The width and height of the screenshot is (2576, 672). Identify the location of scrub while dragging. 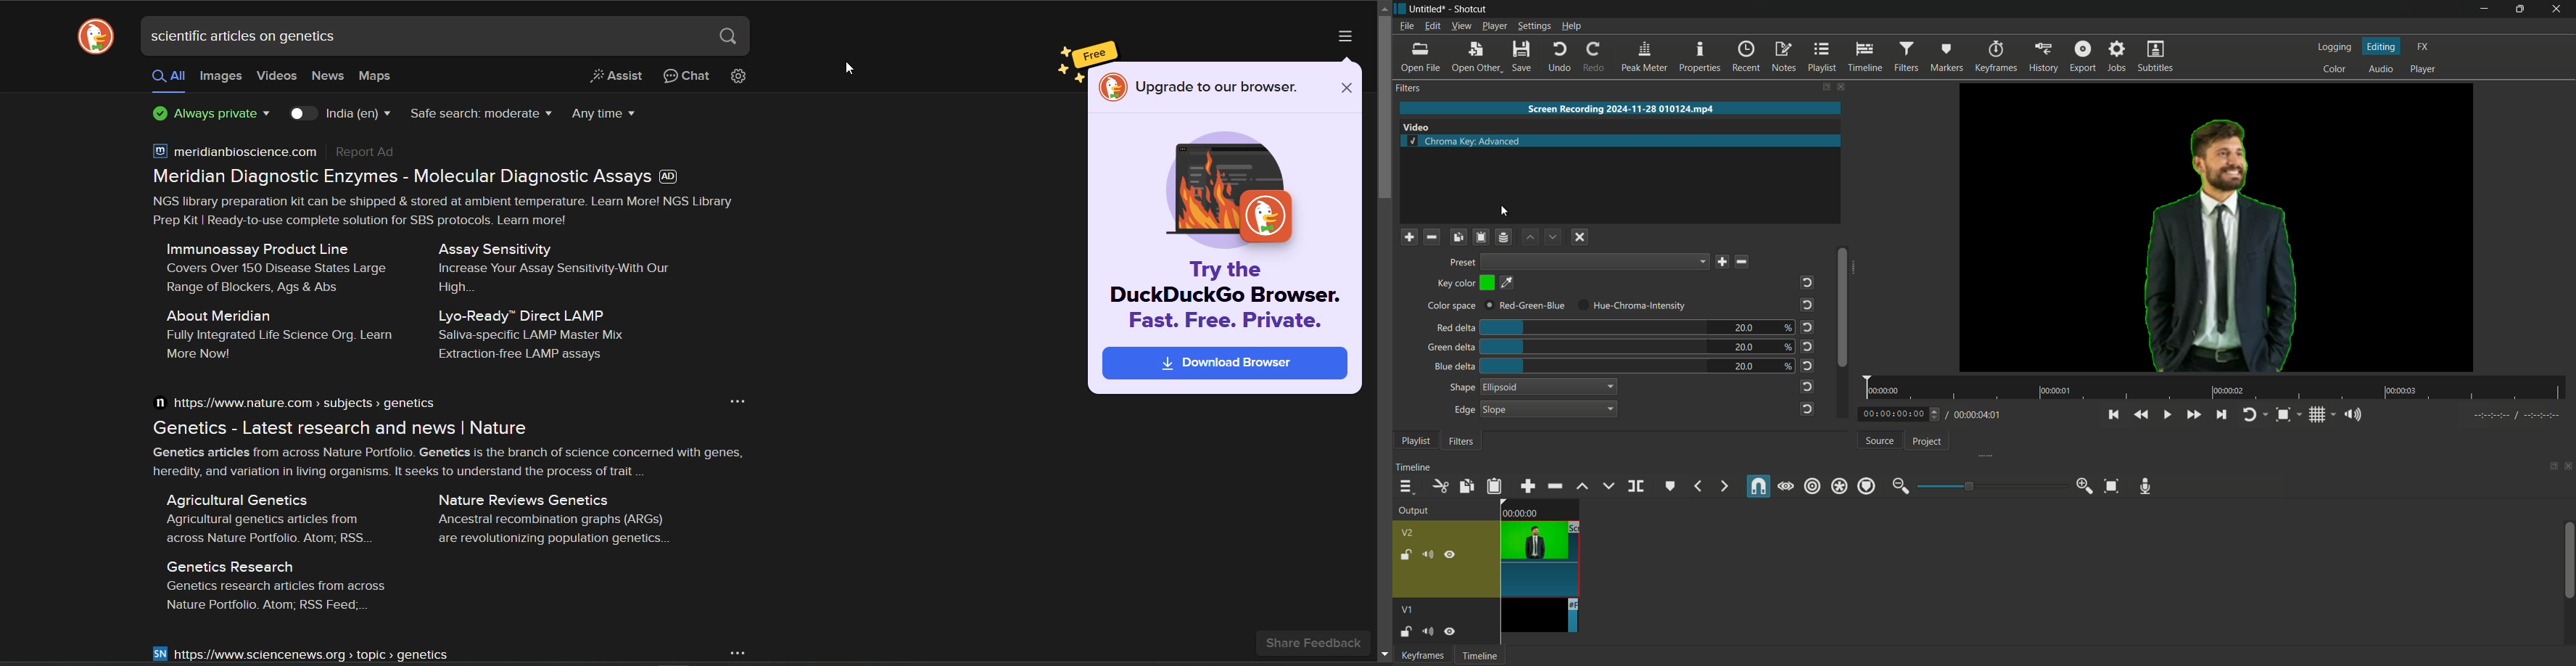
(1786, 486).